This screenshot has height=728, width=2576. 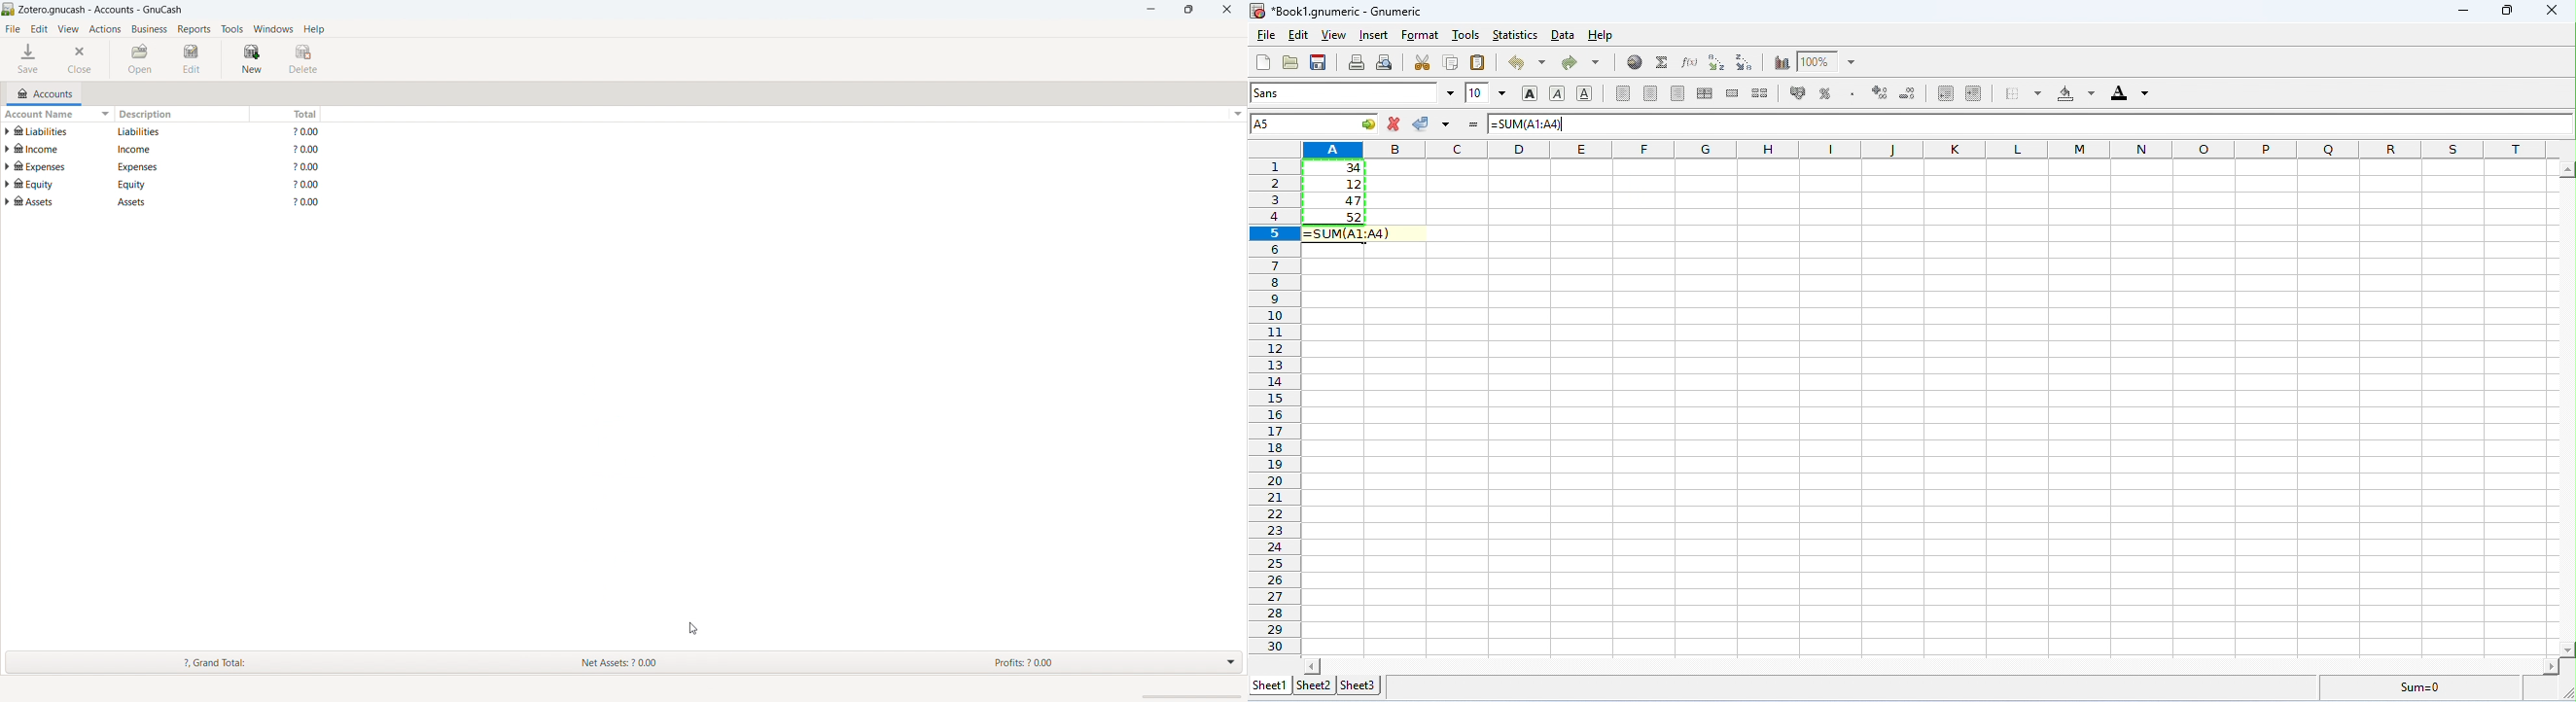 What do you see at coordinates (1947, 93) in the screenshot?
I see `decrease indent` at bounding box center [1947, 93].